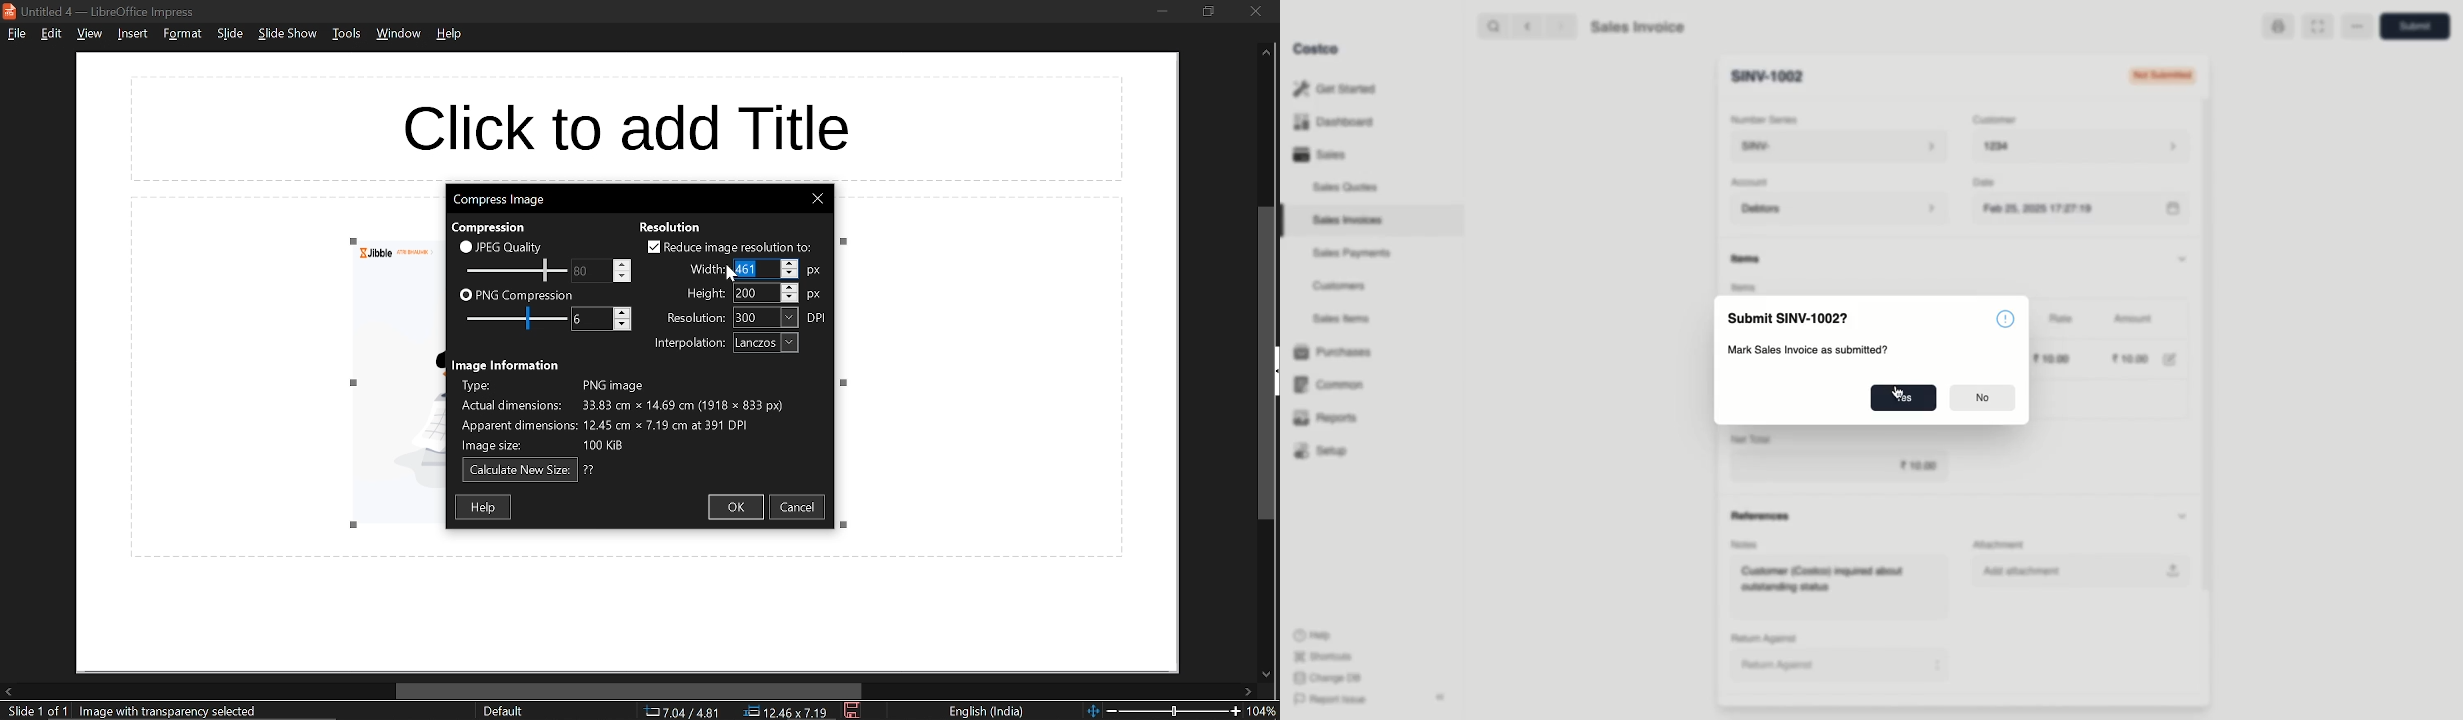 The image size is (2464, 728). I want to click on cancel, so click(801, 509).